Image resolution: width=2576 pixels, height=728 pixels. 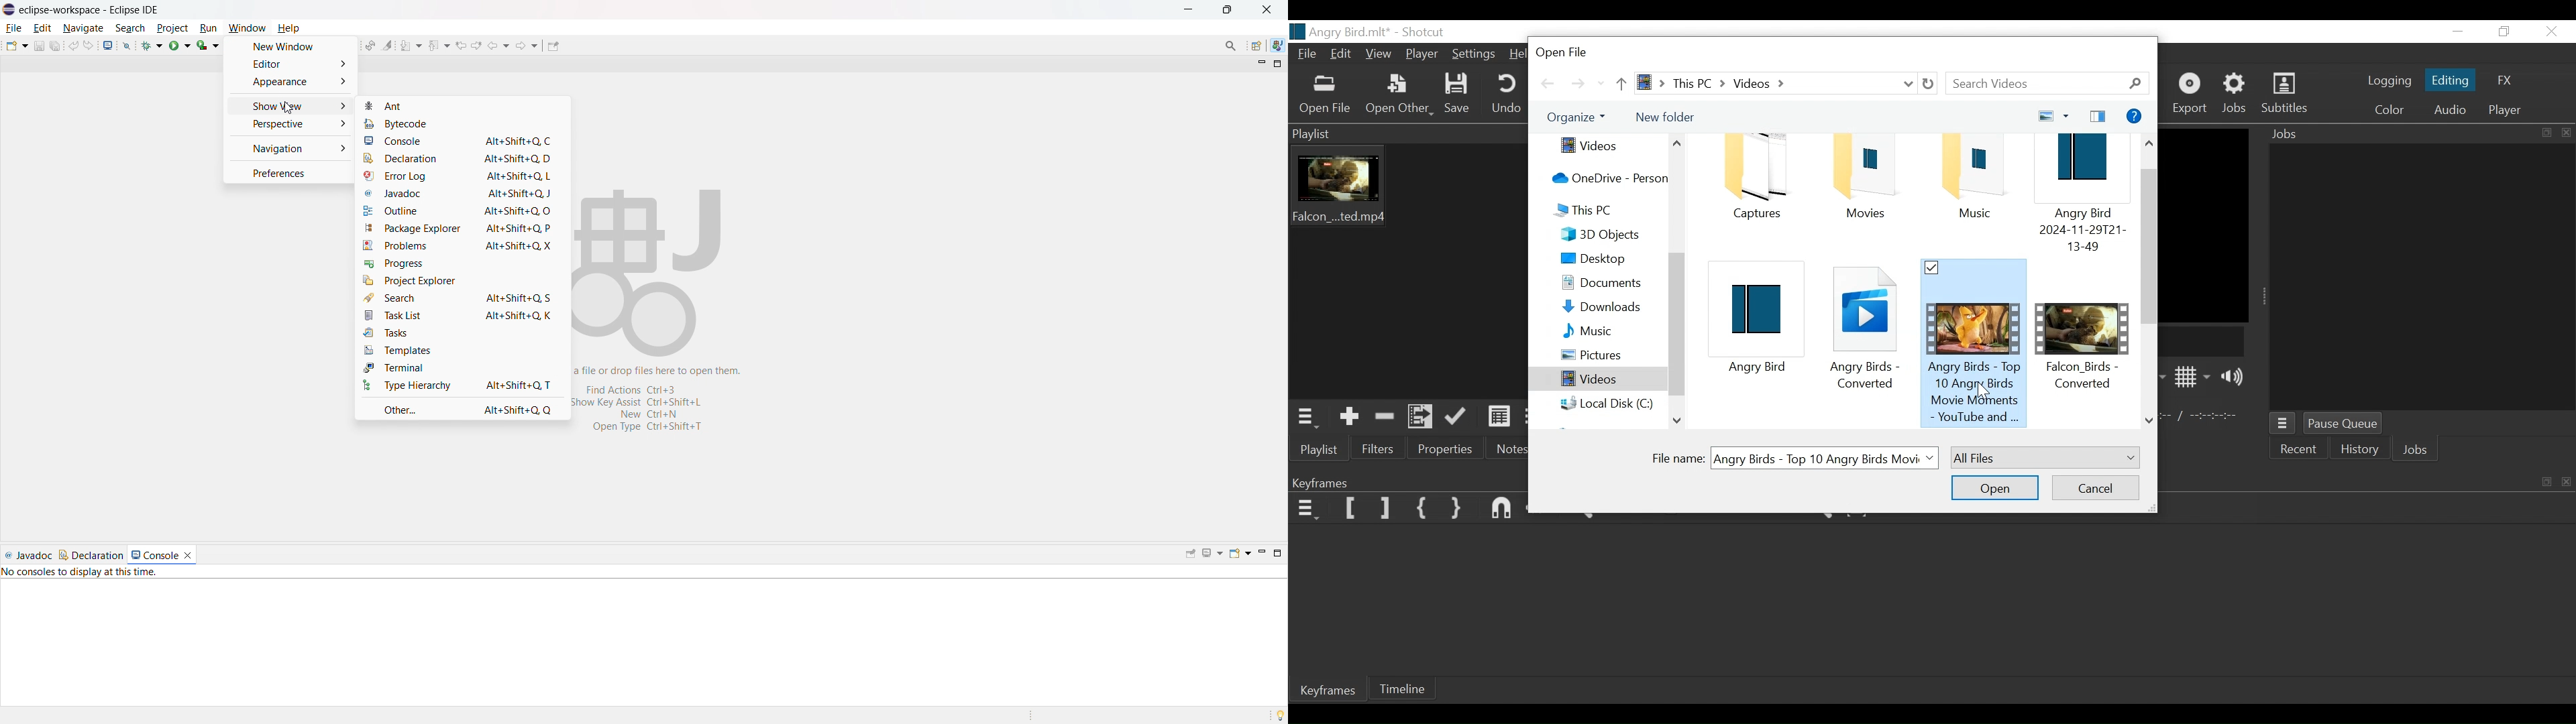 I want to click on Organize, so click(x=1579, y=118).